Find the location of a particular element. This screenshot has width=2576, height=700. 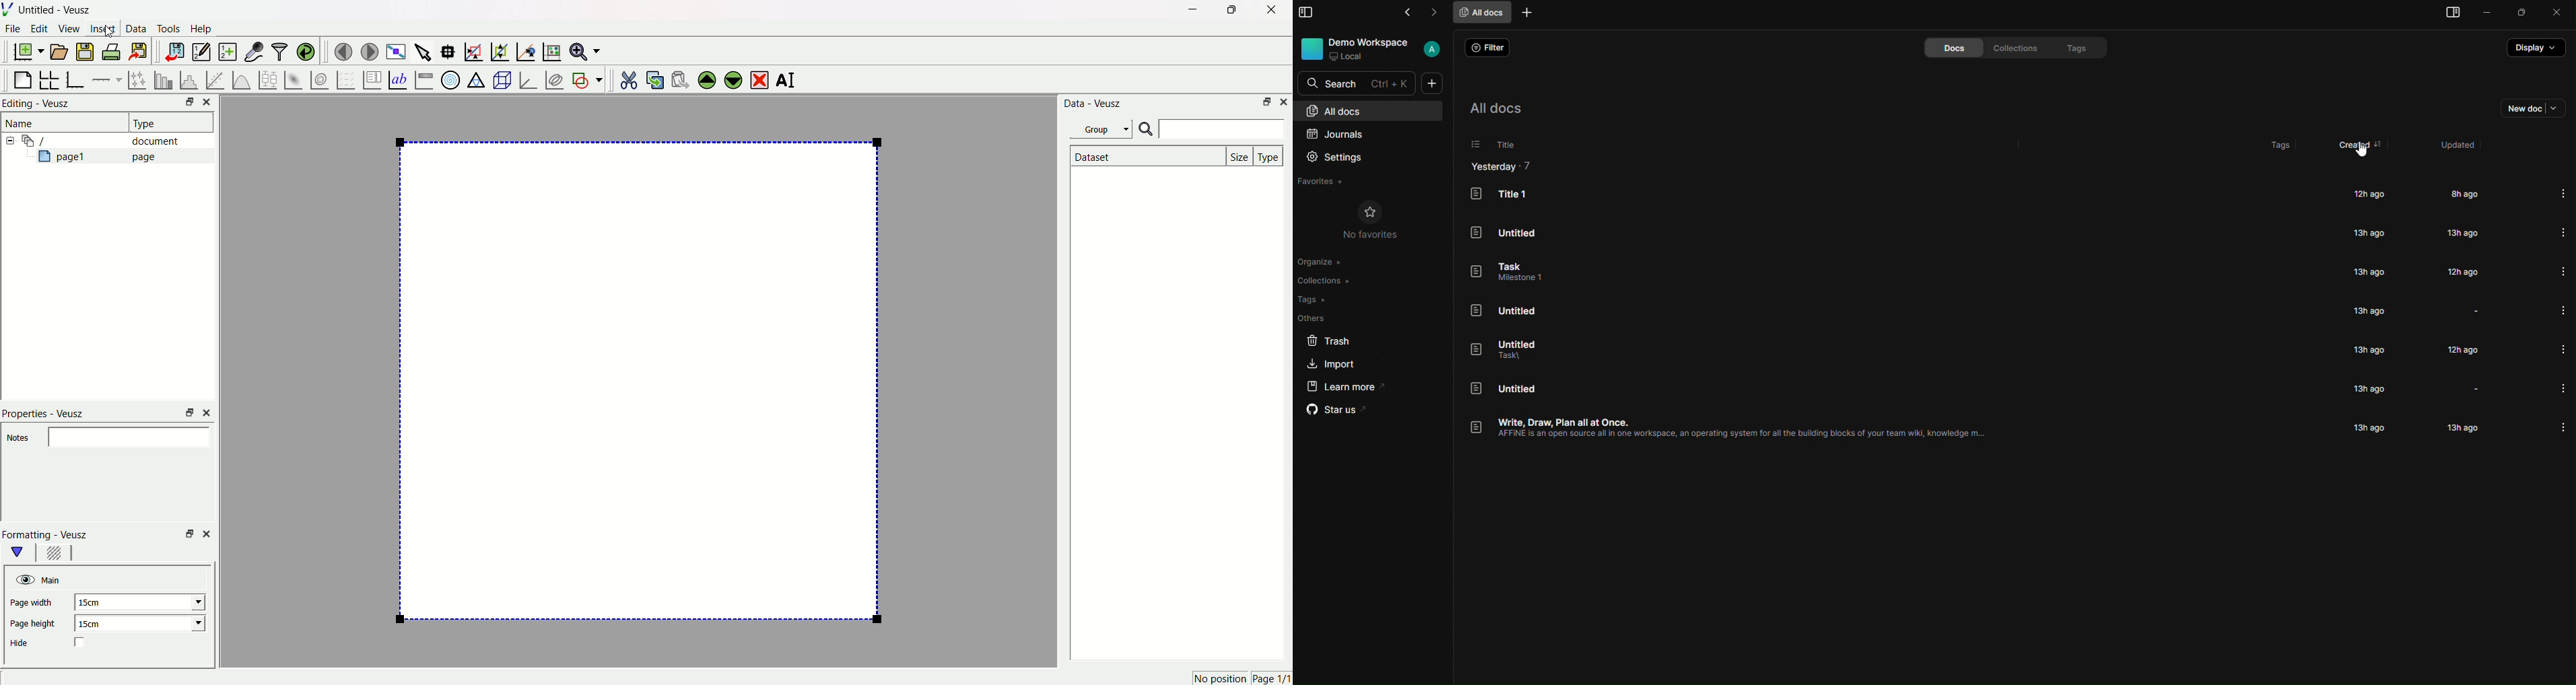

new document is located at coordinates (30, 52).